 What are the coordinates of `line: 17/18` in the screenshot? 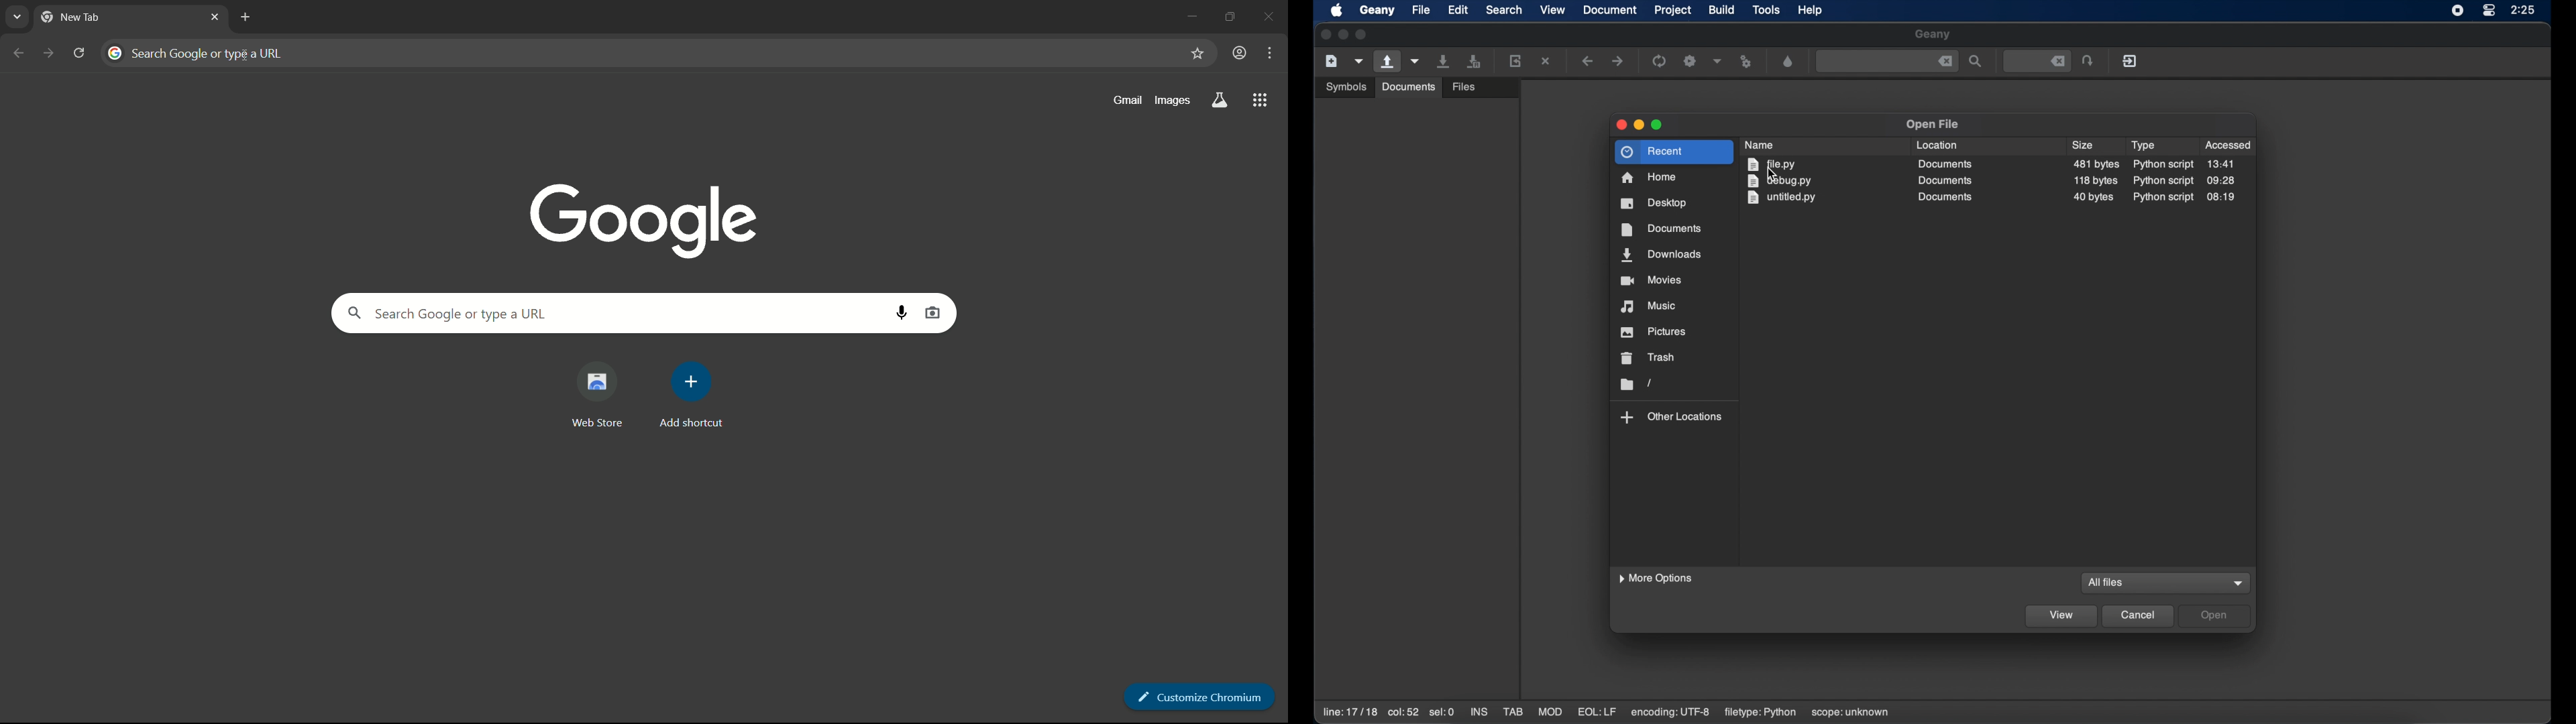 It's located at (1349, 713).